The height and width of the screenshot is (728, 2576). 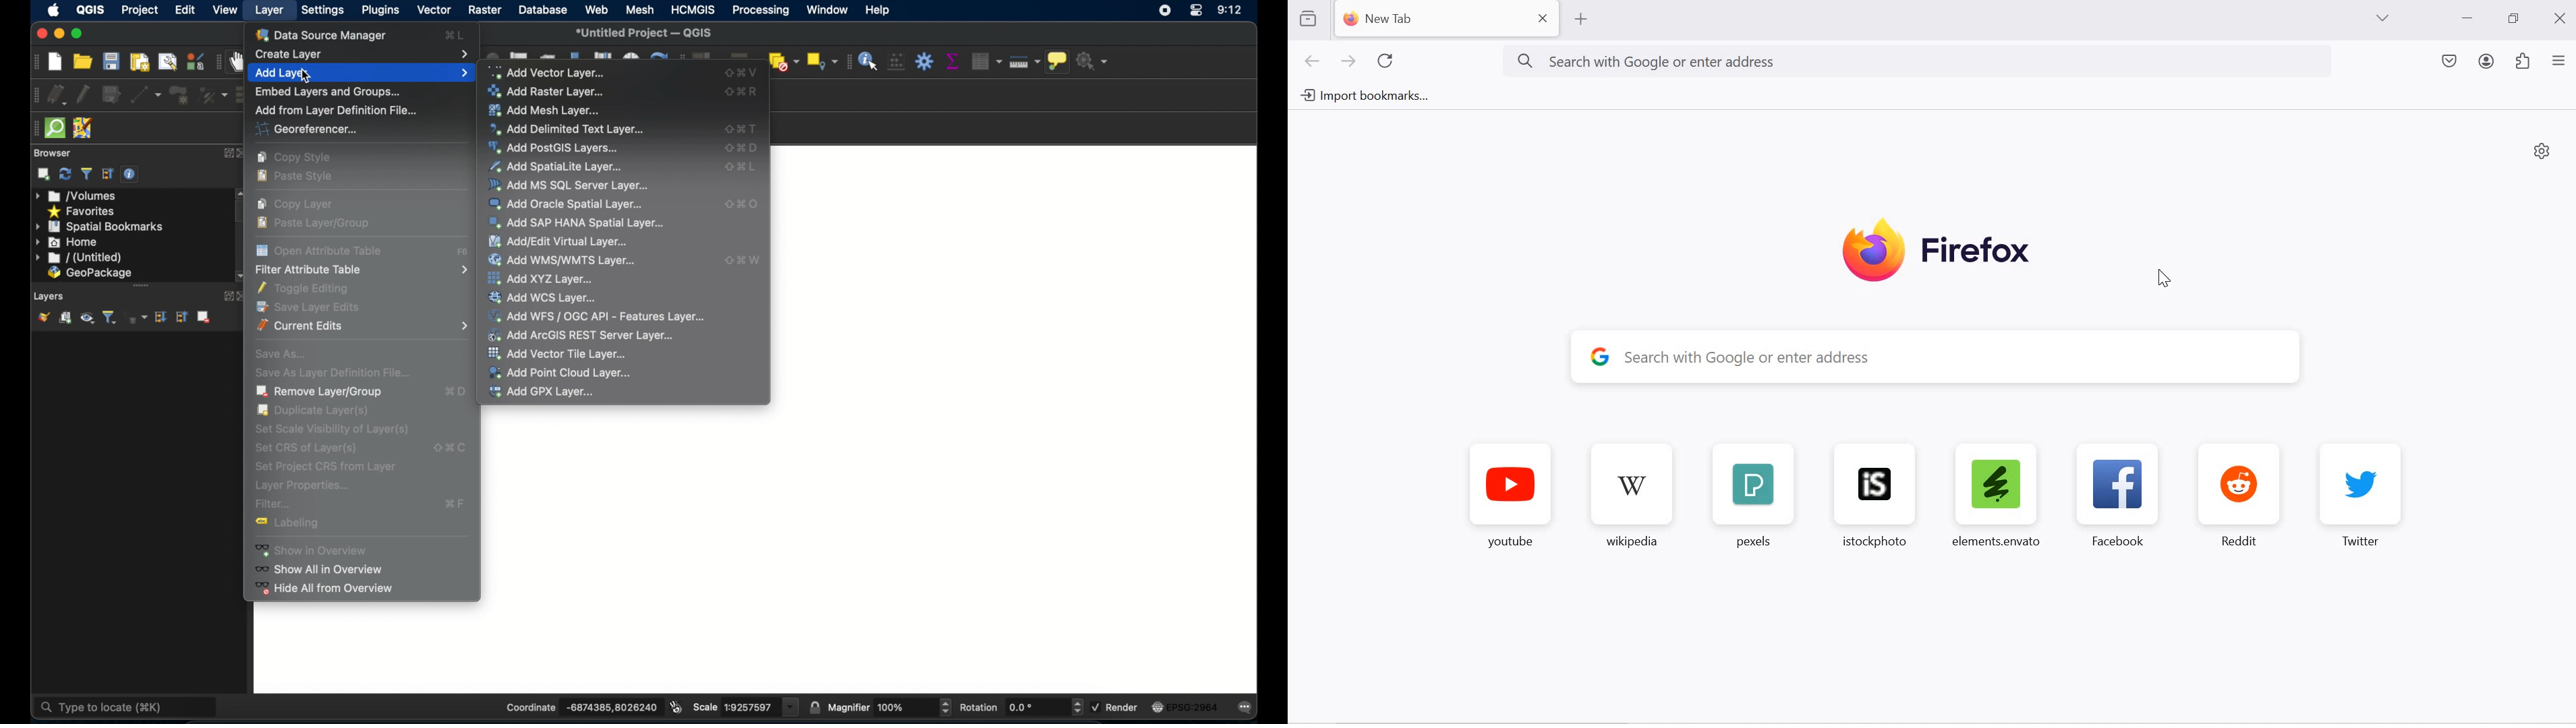 I want to click on Layer properties..., so click(x=307, y=488).